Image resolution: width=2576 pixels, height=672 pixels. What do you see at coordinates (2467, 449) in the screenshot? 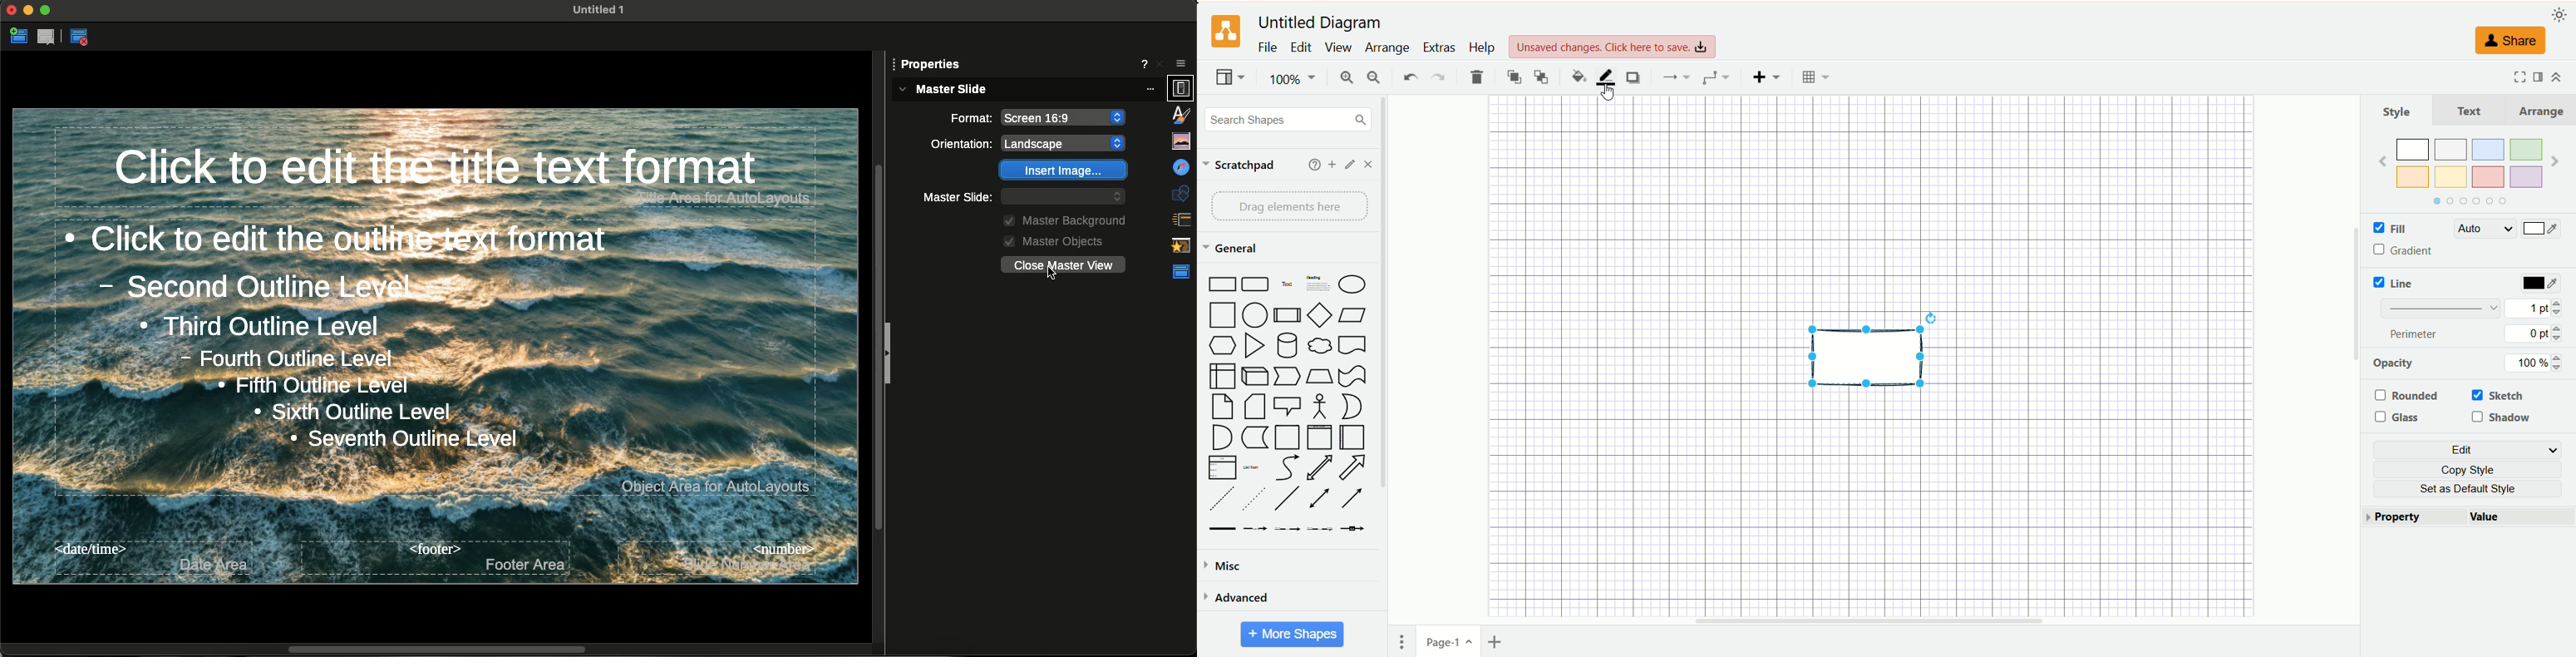
I see `edit` at bounding box center [2467, 449].